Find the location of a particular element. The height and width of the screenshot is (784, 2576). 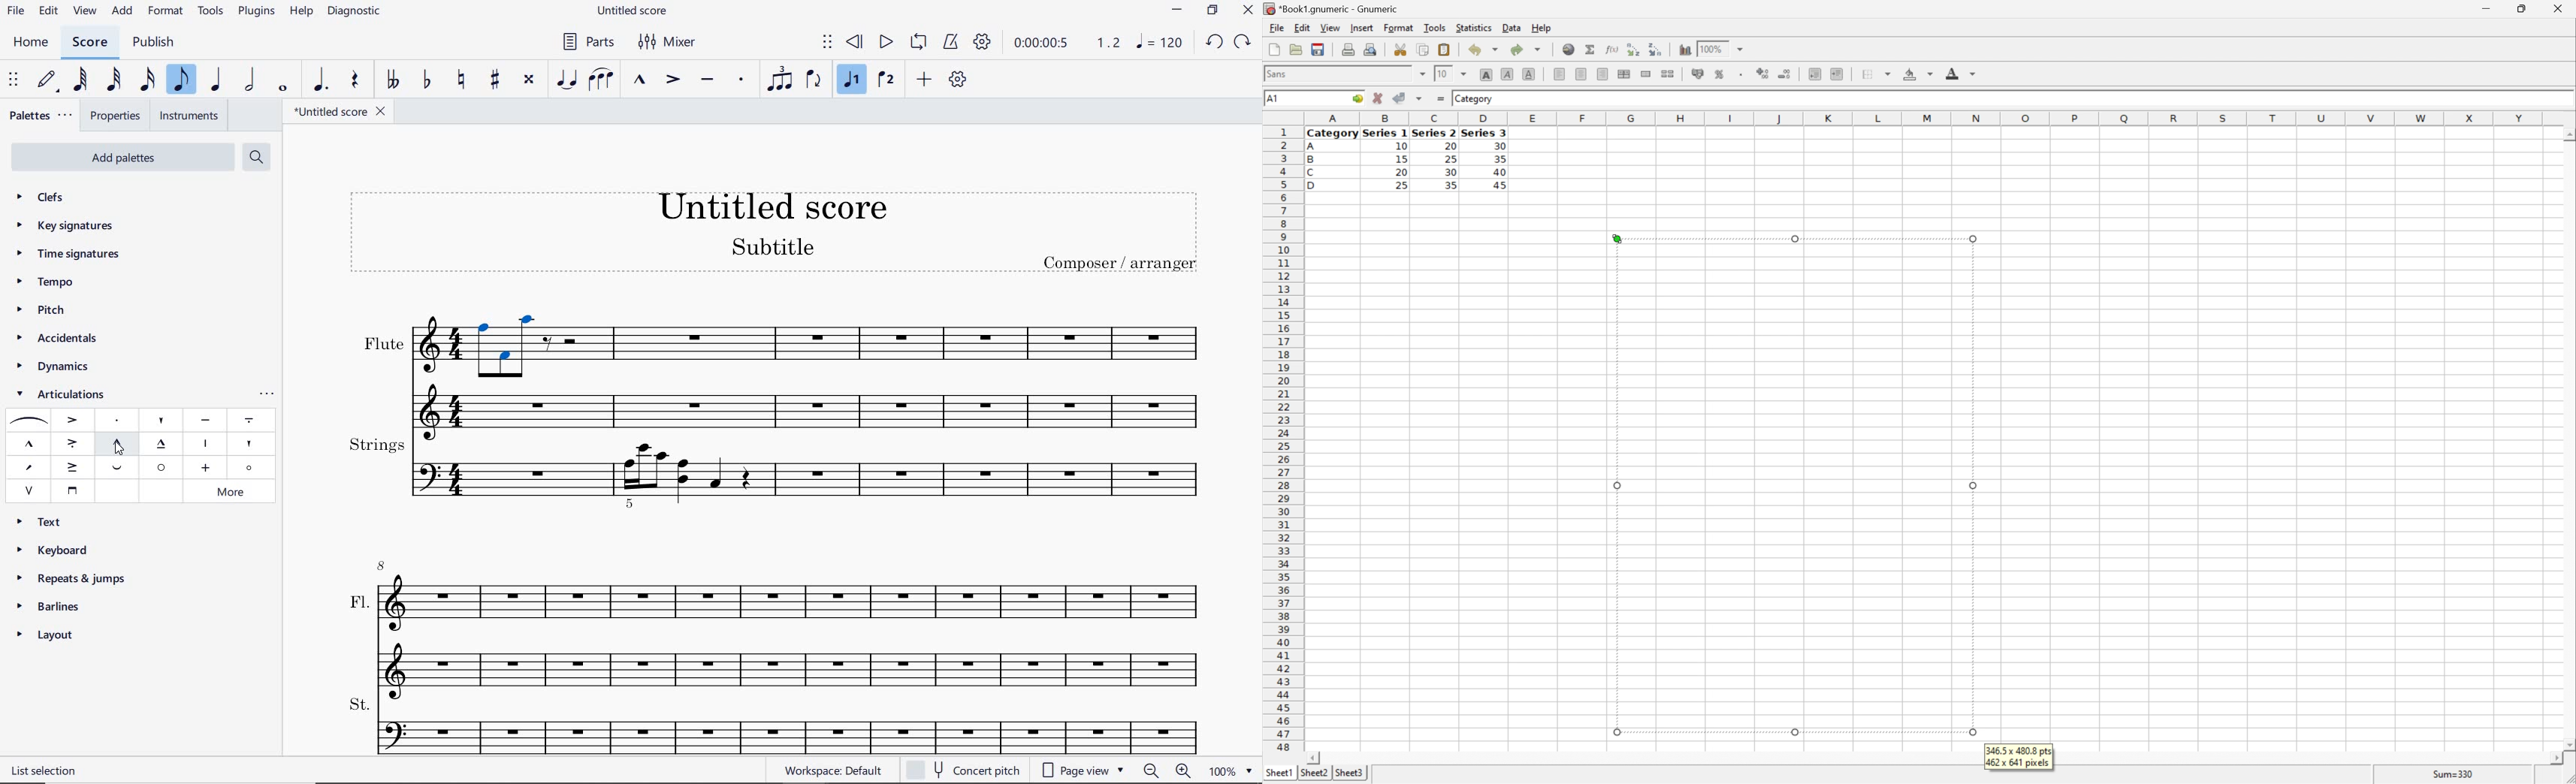

Enter formula is located at coordinates (1442, 97).